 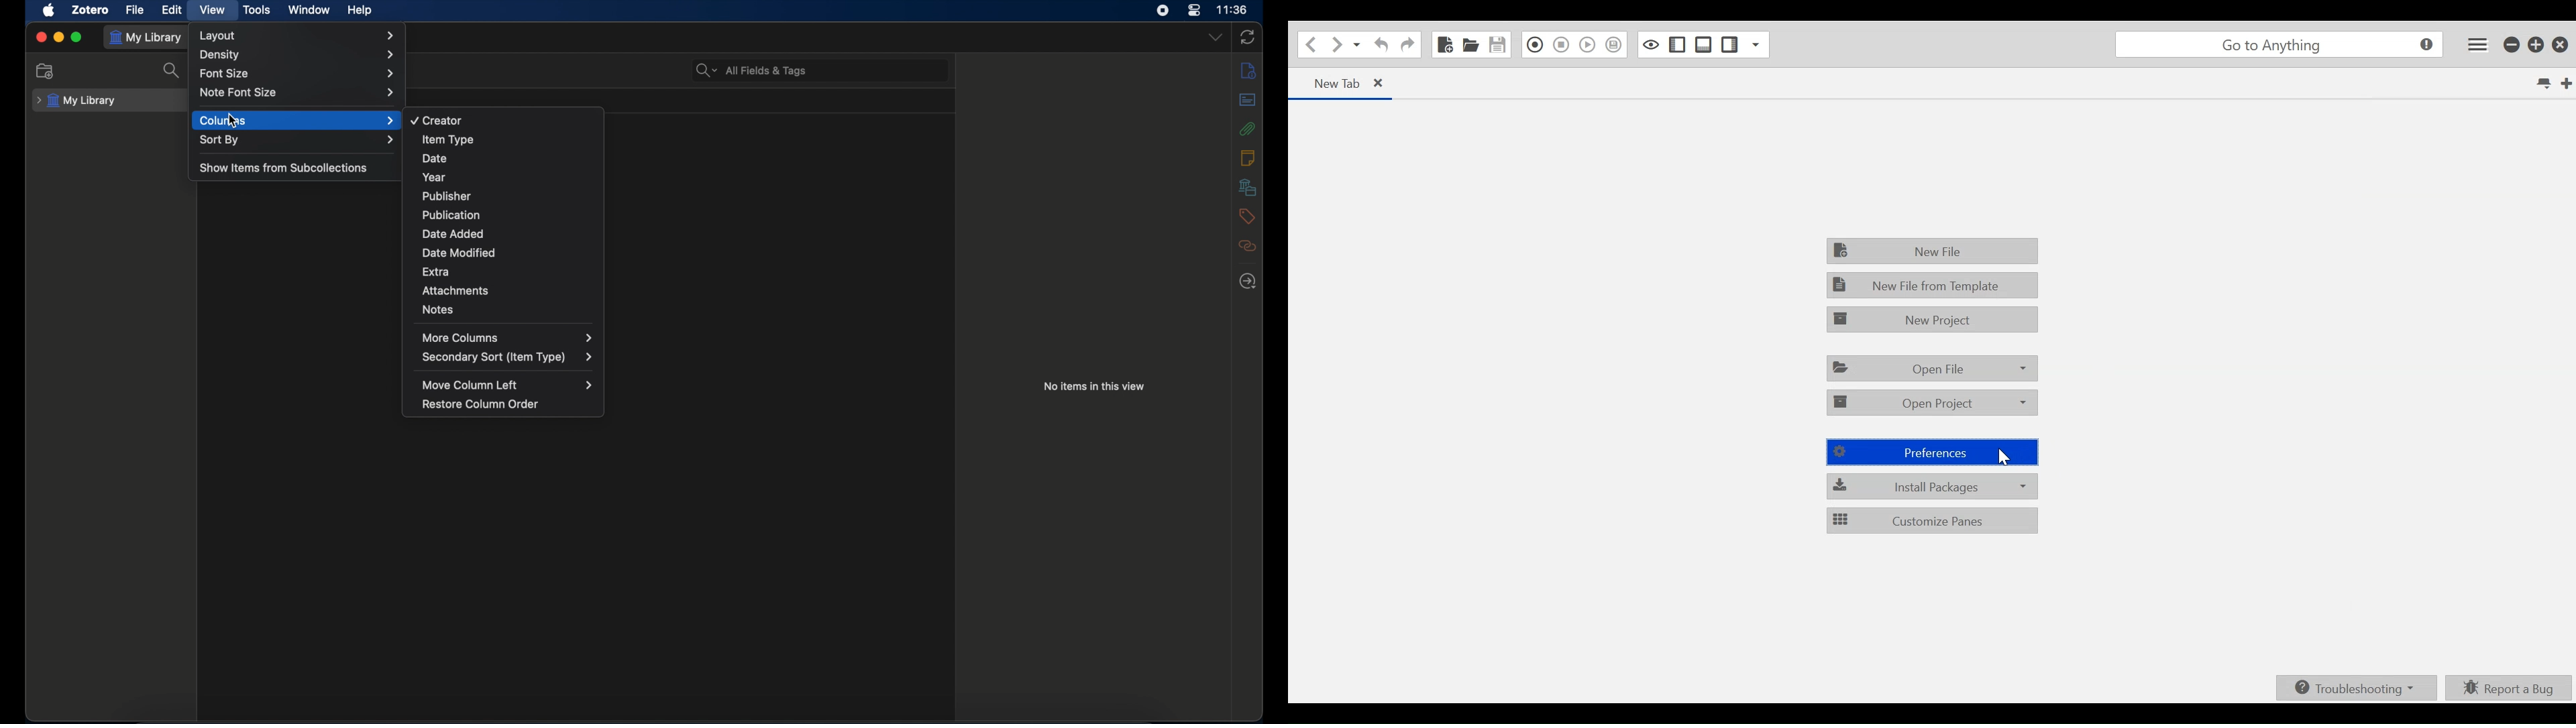 I want to click on tags, so click(x=1246, y=217).